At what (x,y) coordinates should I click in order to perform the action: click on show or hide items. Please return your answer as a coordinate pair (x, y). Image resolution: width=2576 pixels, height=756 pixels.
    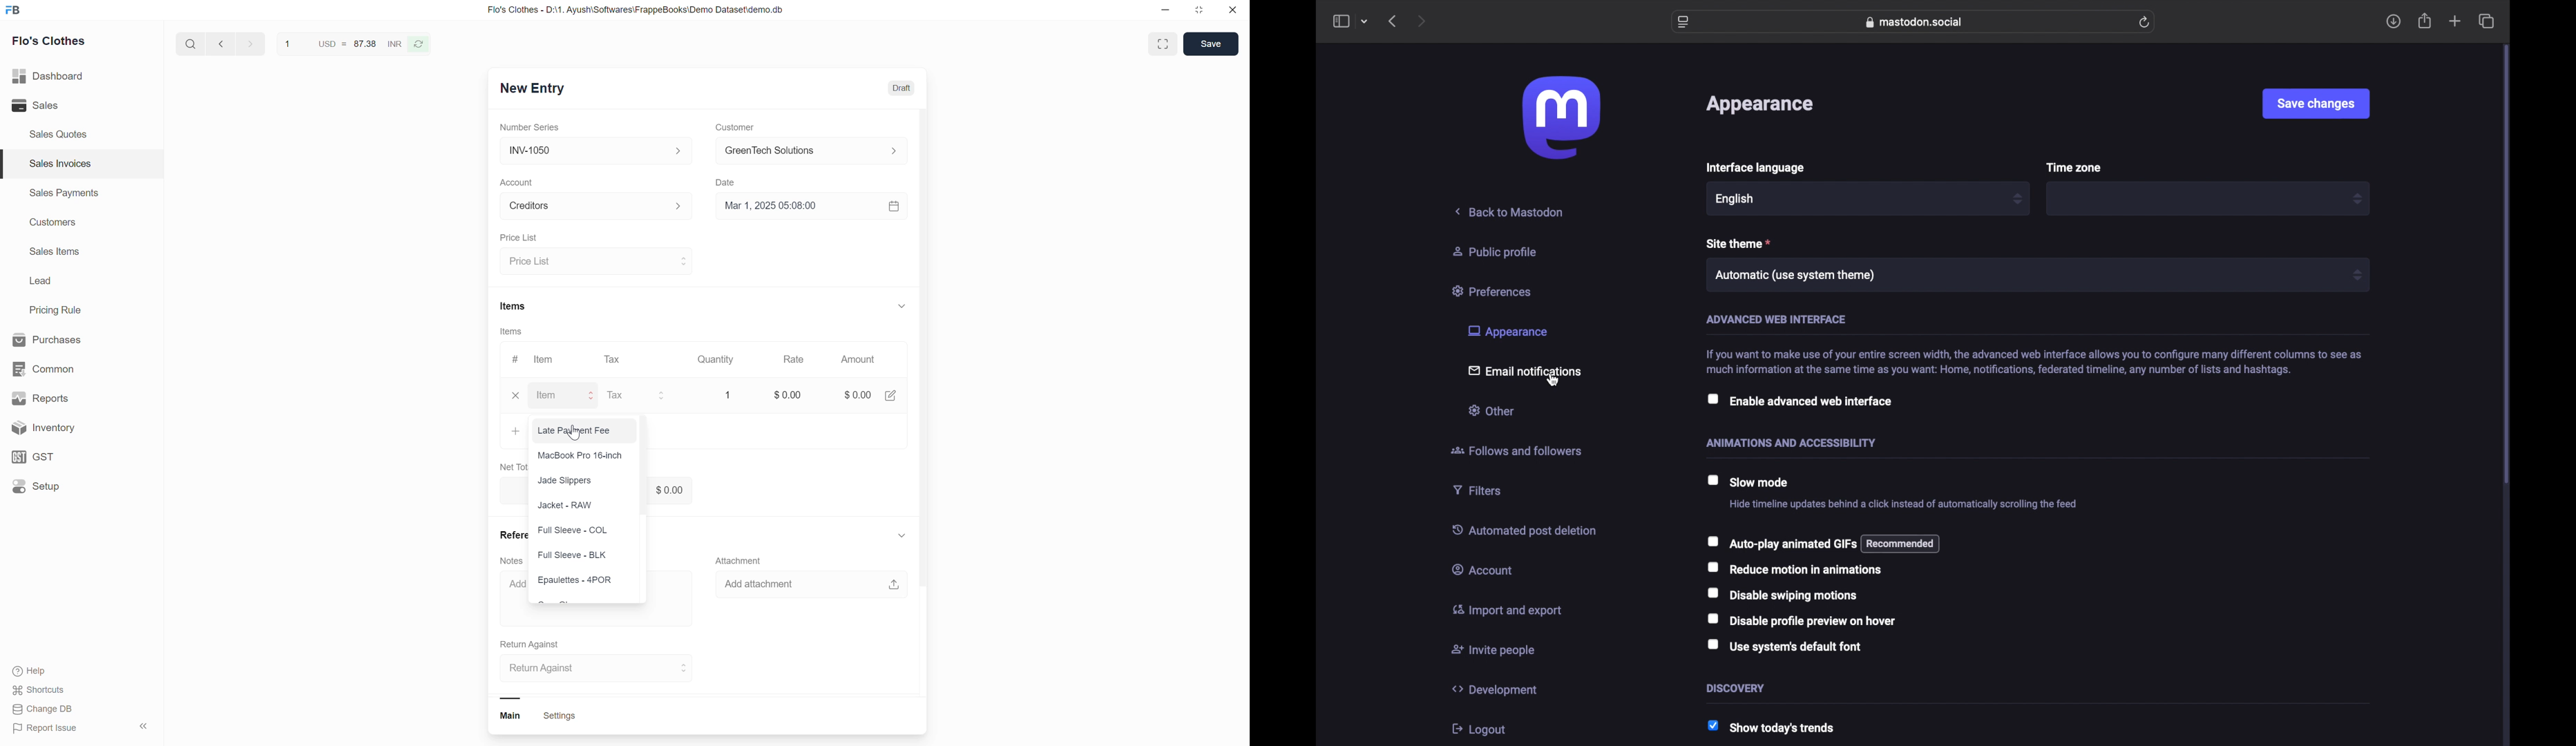
    Looking at the image, I should click on (902, 304).